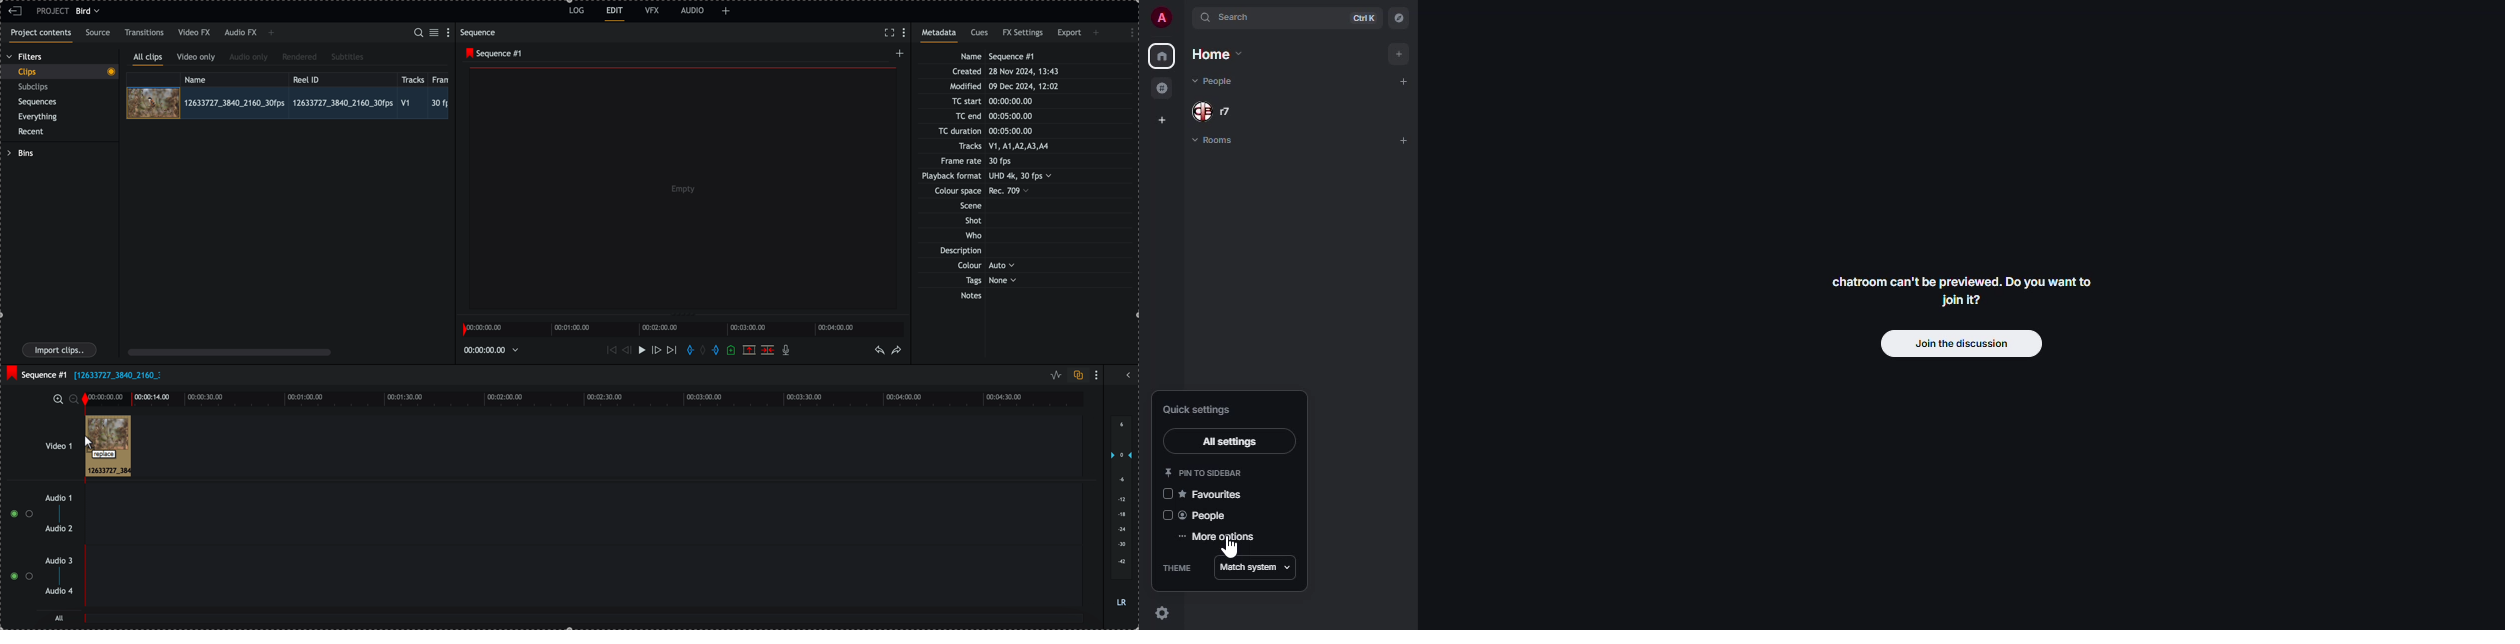 The image size is (2520, 644). I want to click on sequence #1, so click(36, 373).